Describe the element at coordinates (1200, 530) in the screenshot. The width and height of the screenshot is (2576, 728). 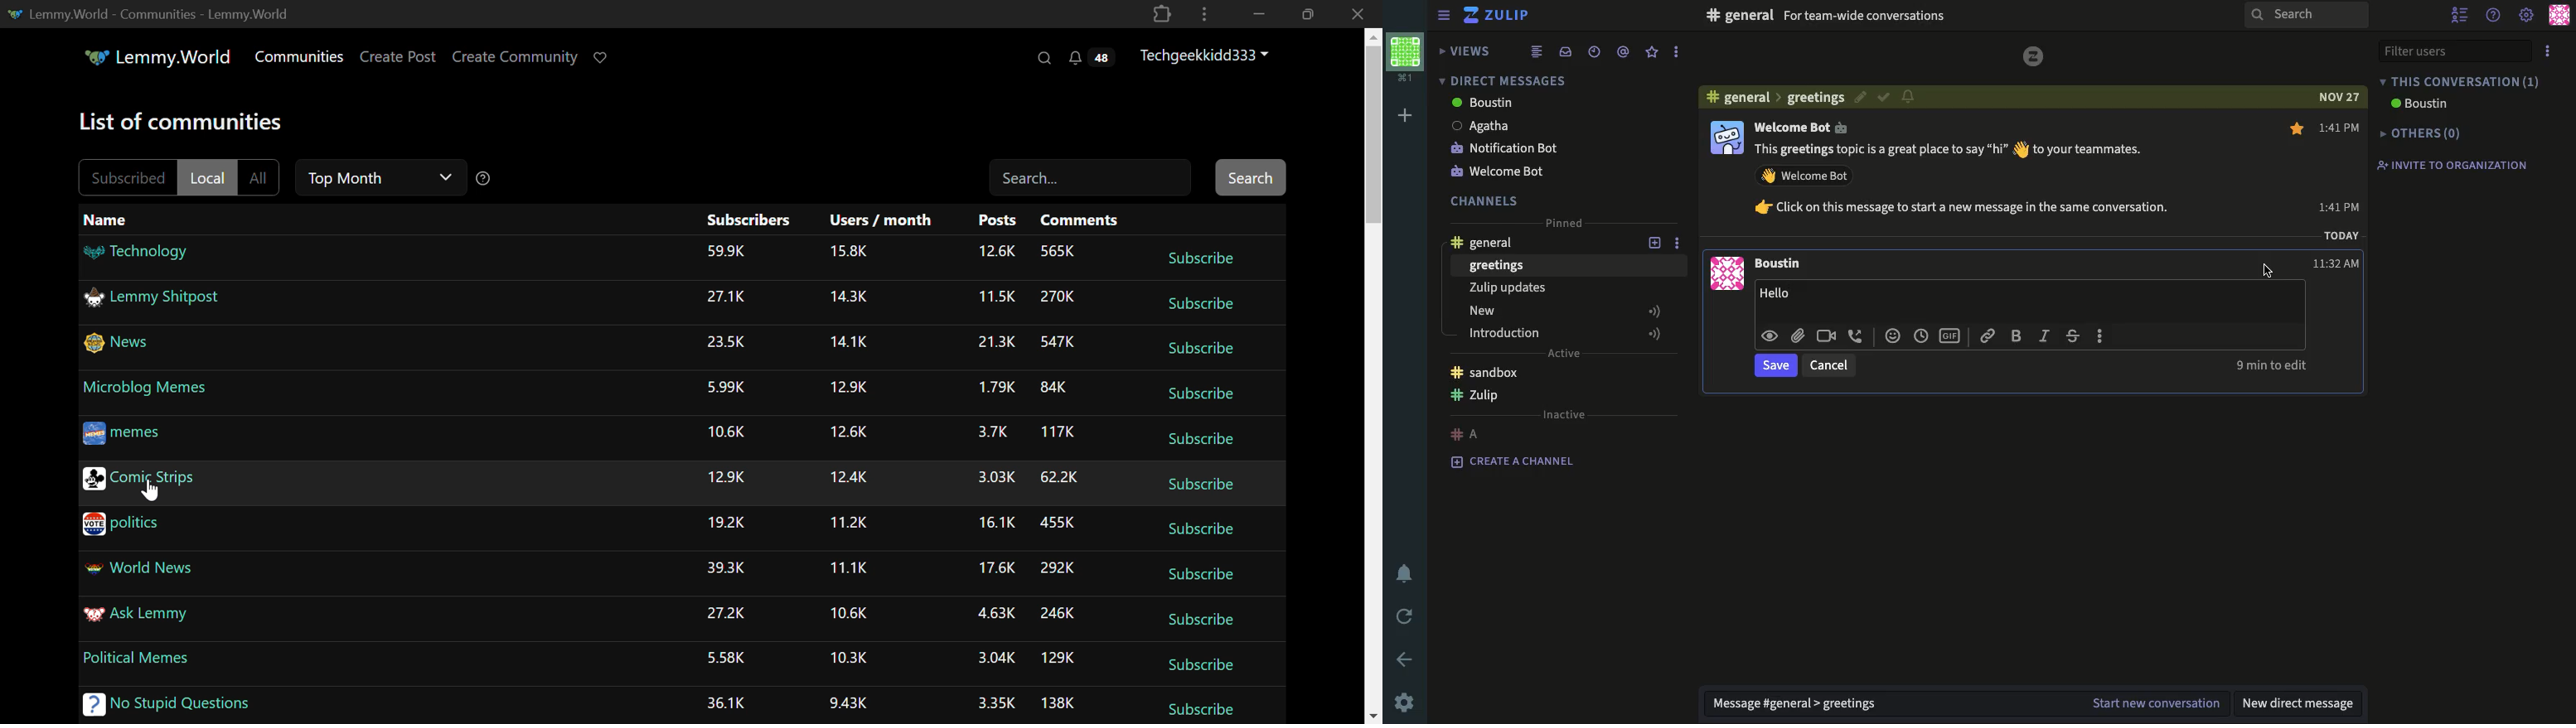
I see `Subscribe` at that location.